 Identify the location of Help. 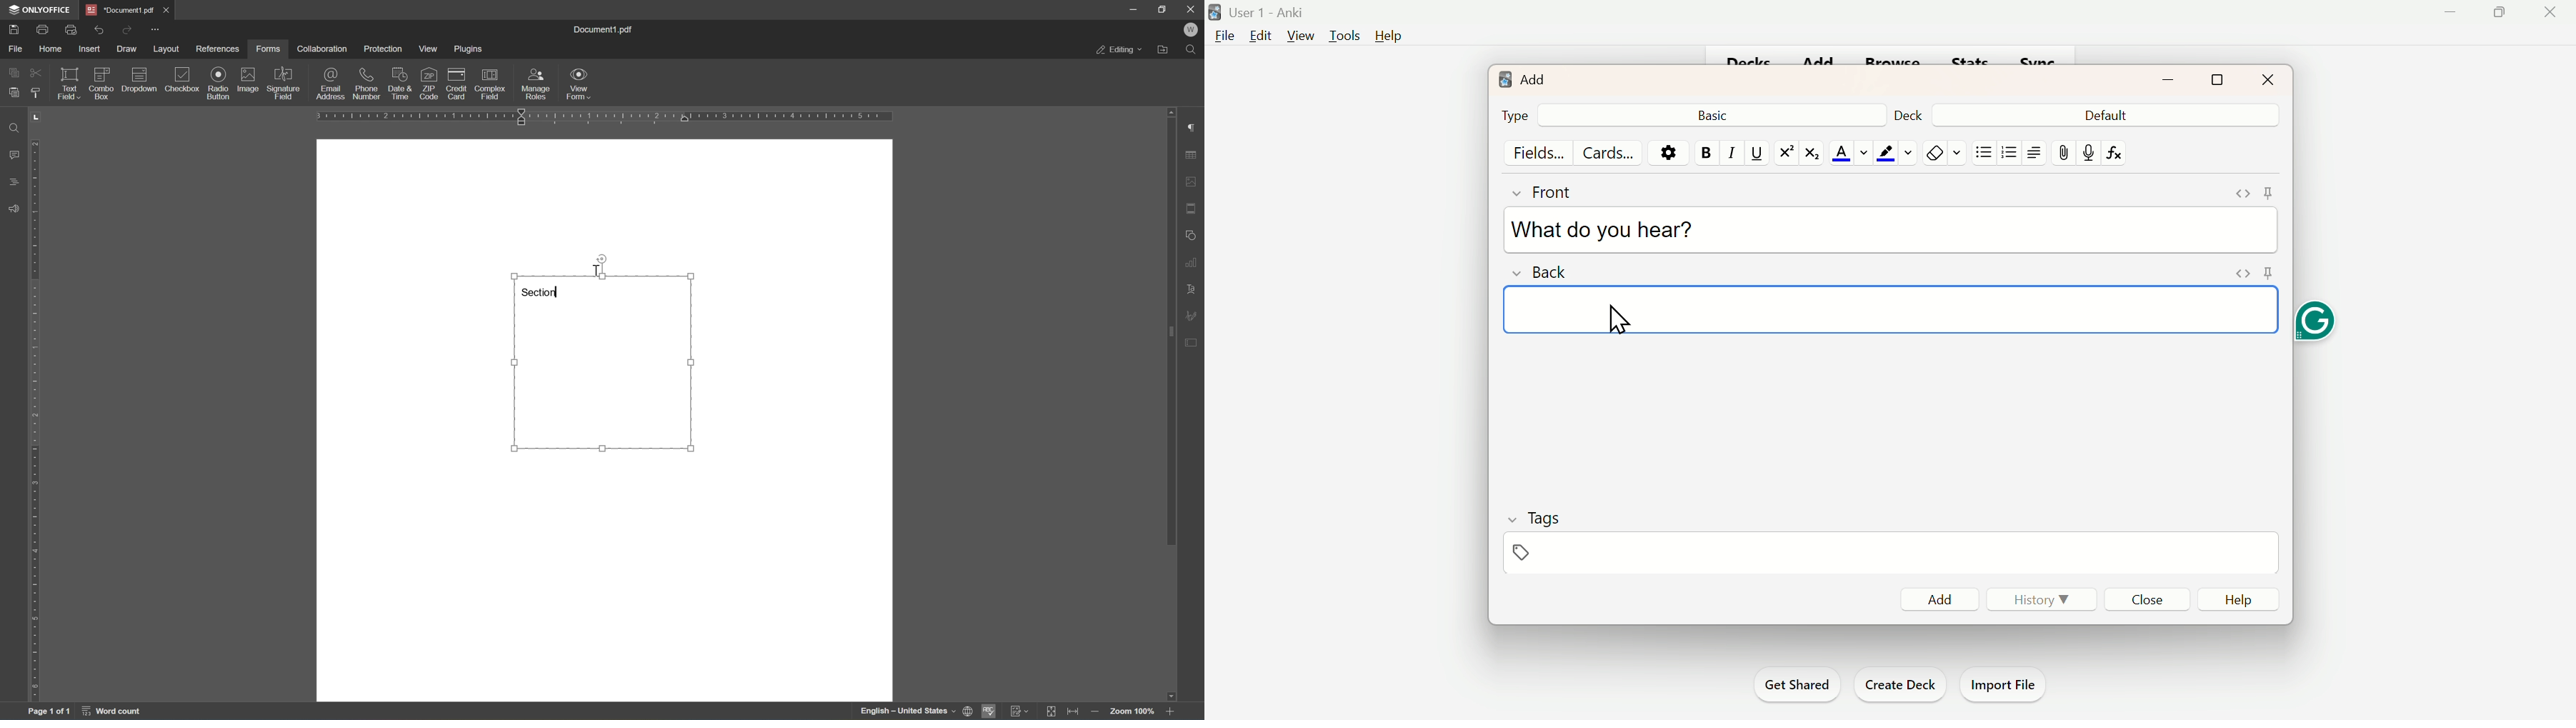
(1389, 33).